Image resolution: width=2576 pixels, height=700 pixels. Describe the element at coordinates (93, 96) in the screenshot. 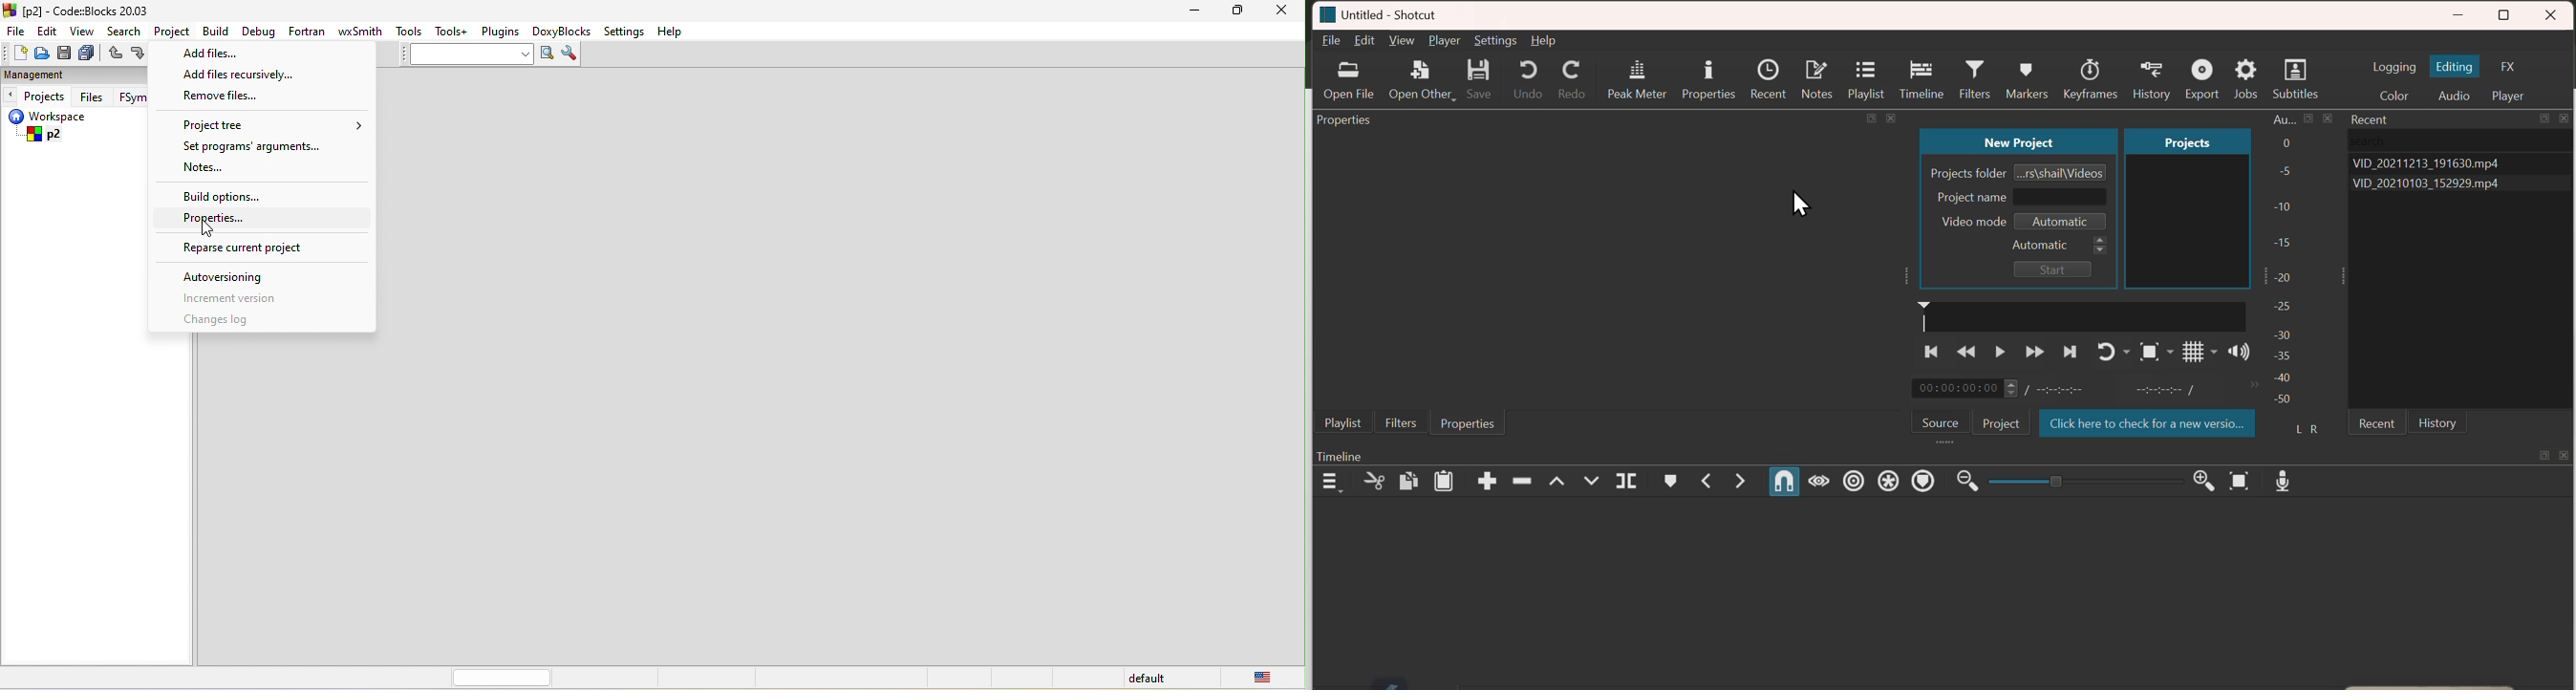

I see `files` at that location.